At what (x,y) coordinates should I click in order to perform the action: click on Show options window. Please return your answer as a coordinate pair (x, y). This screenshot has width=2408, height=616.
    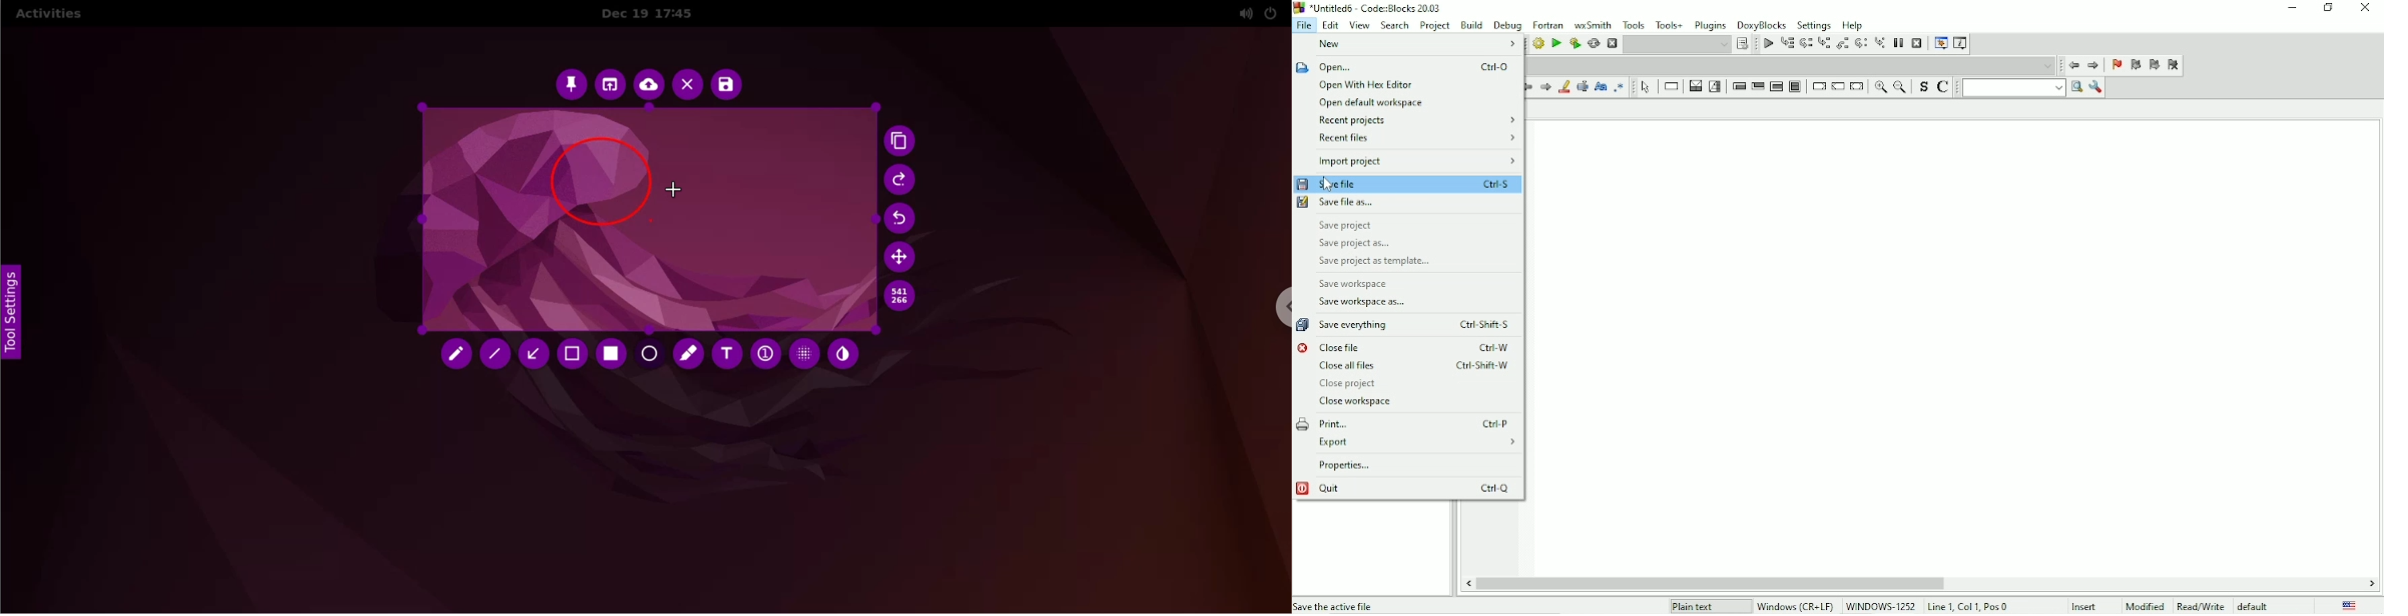
    Looking at the image, I should click on (2097, 88).